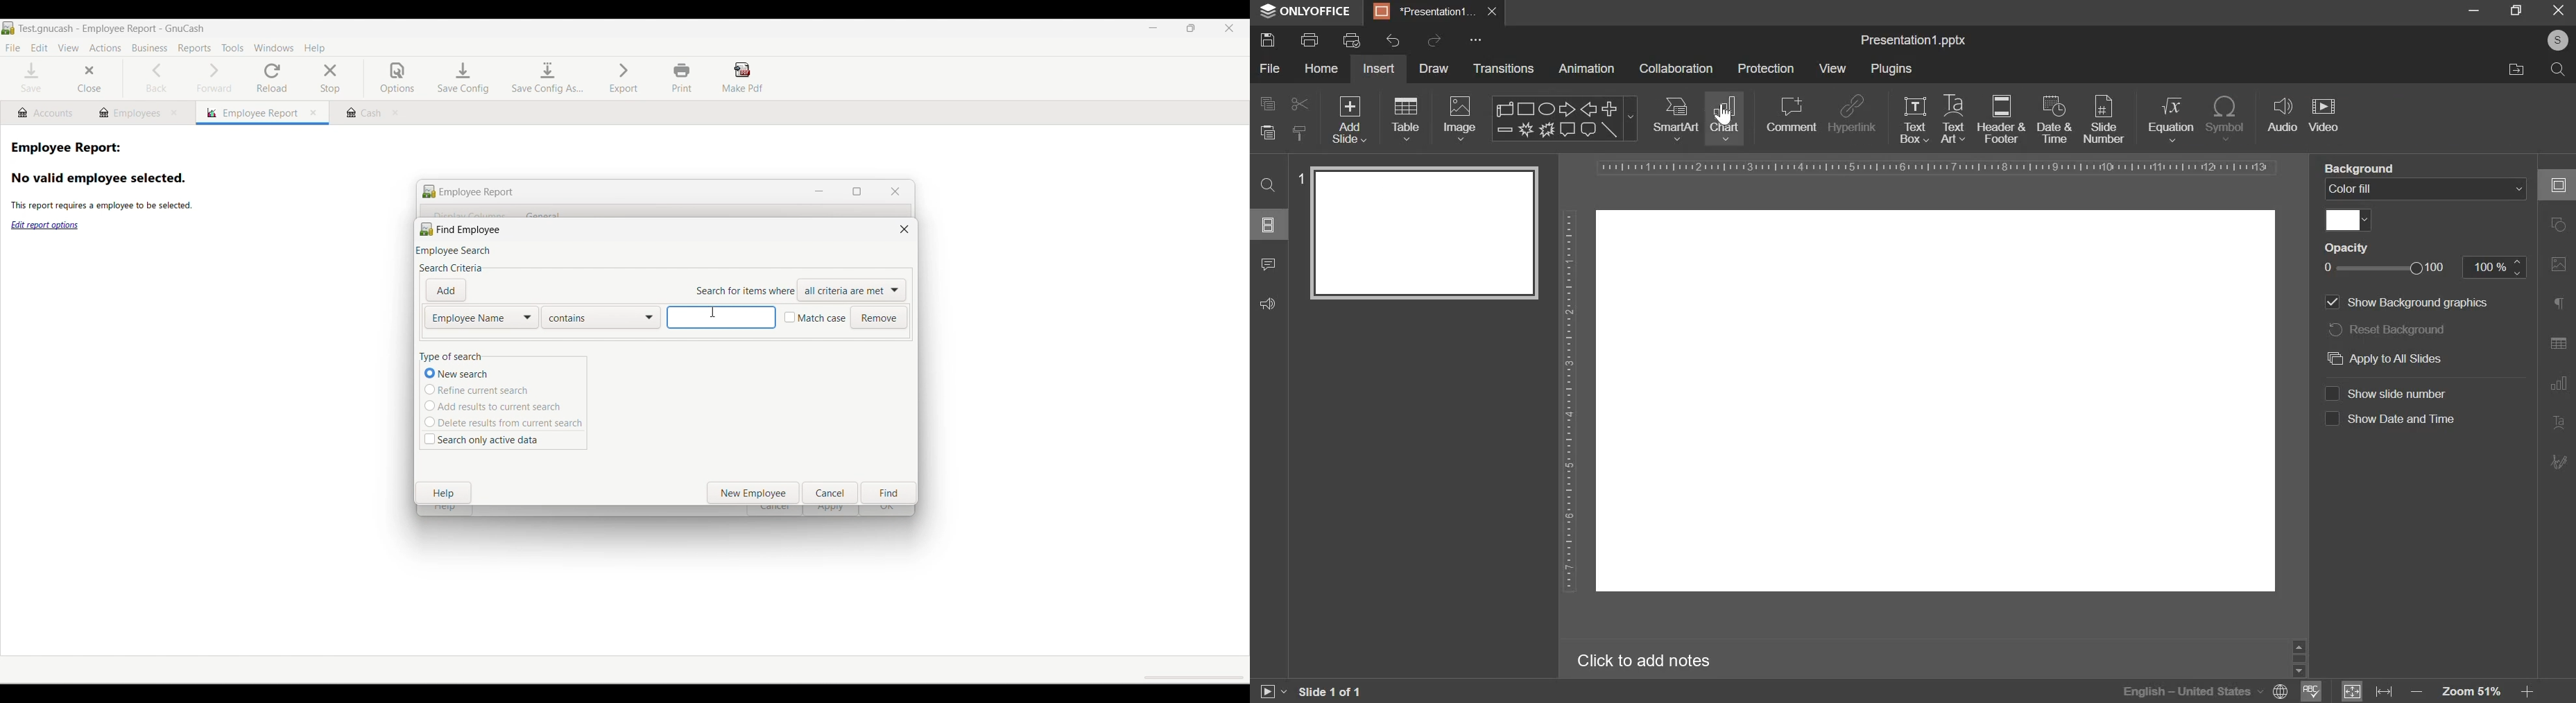  I want to click on copy, so click(1266, 104).